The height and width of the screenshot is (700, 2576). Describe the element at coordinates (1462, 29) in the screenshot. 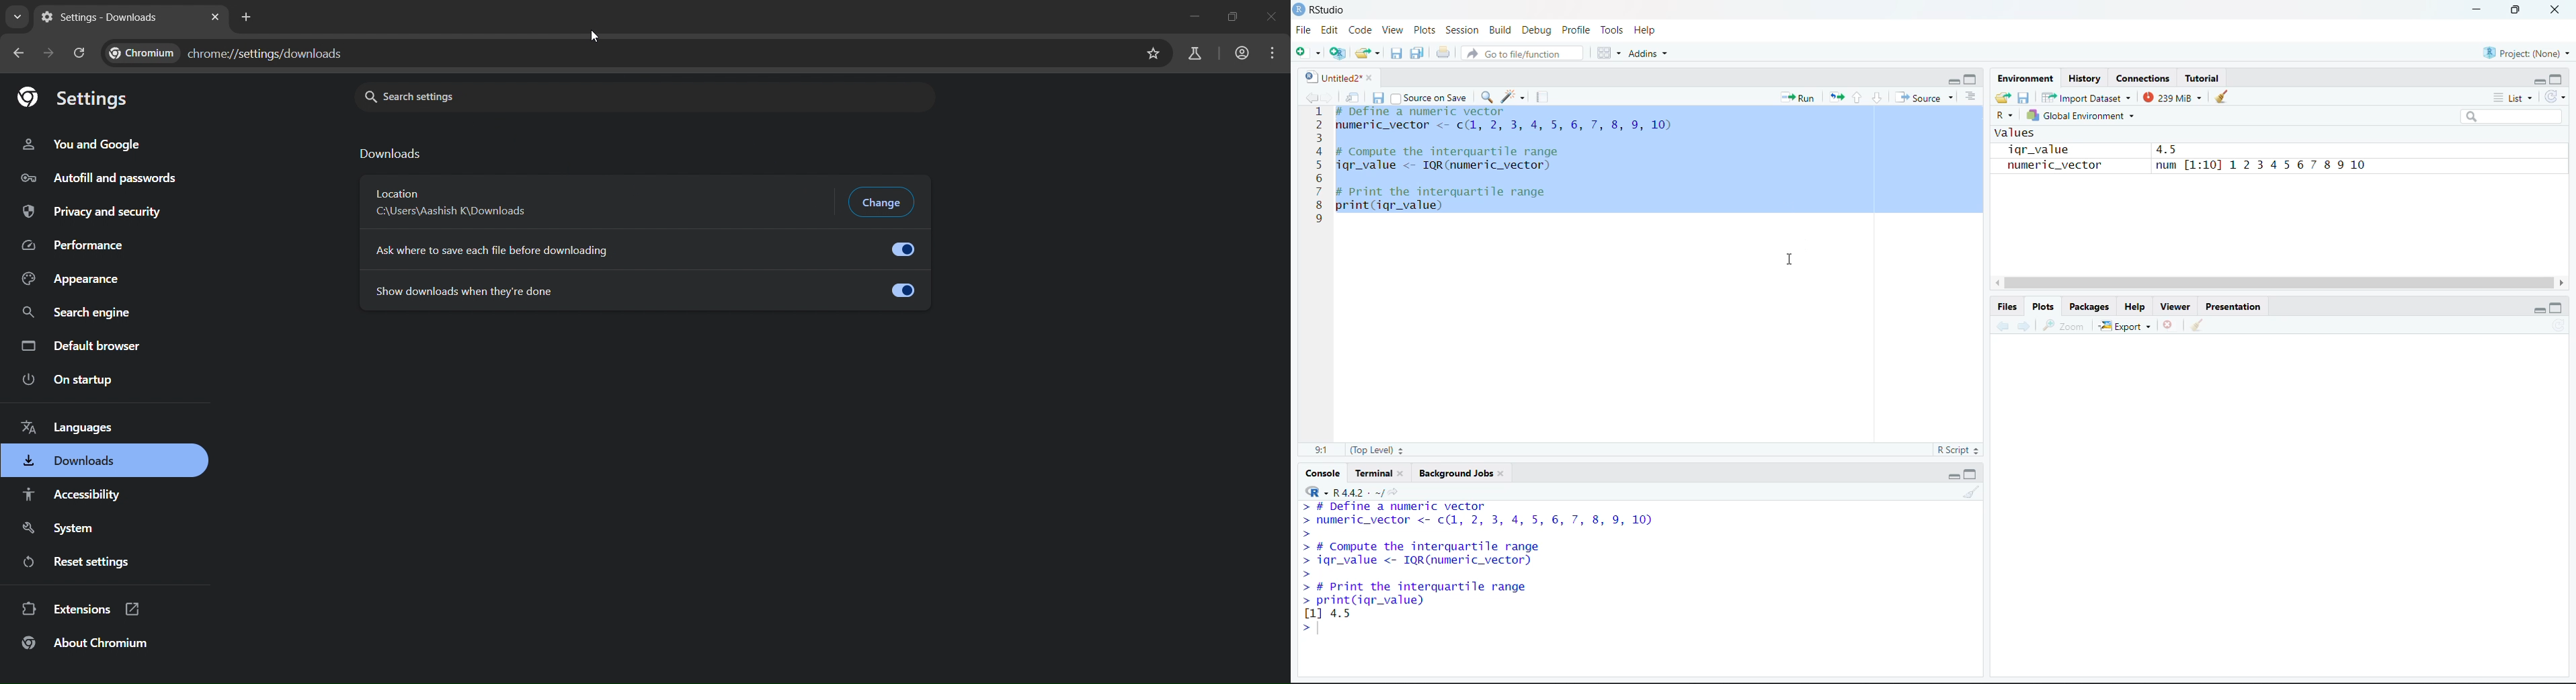

I see `Session` at that location.